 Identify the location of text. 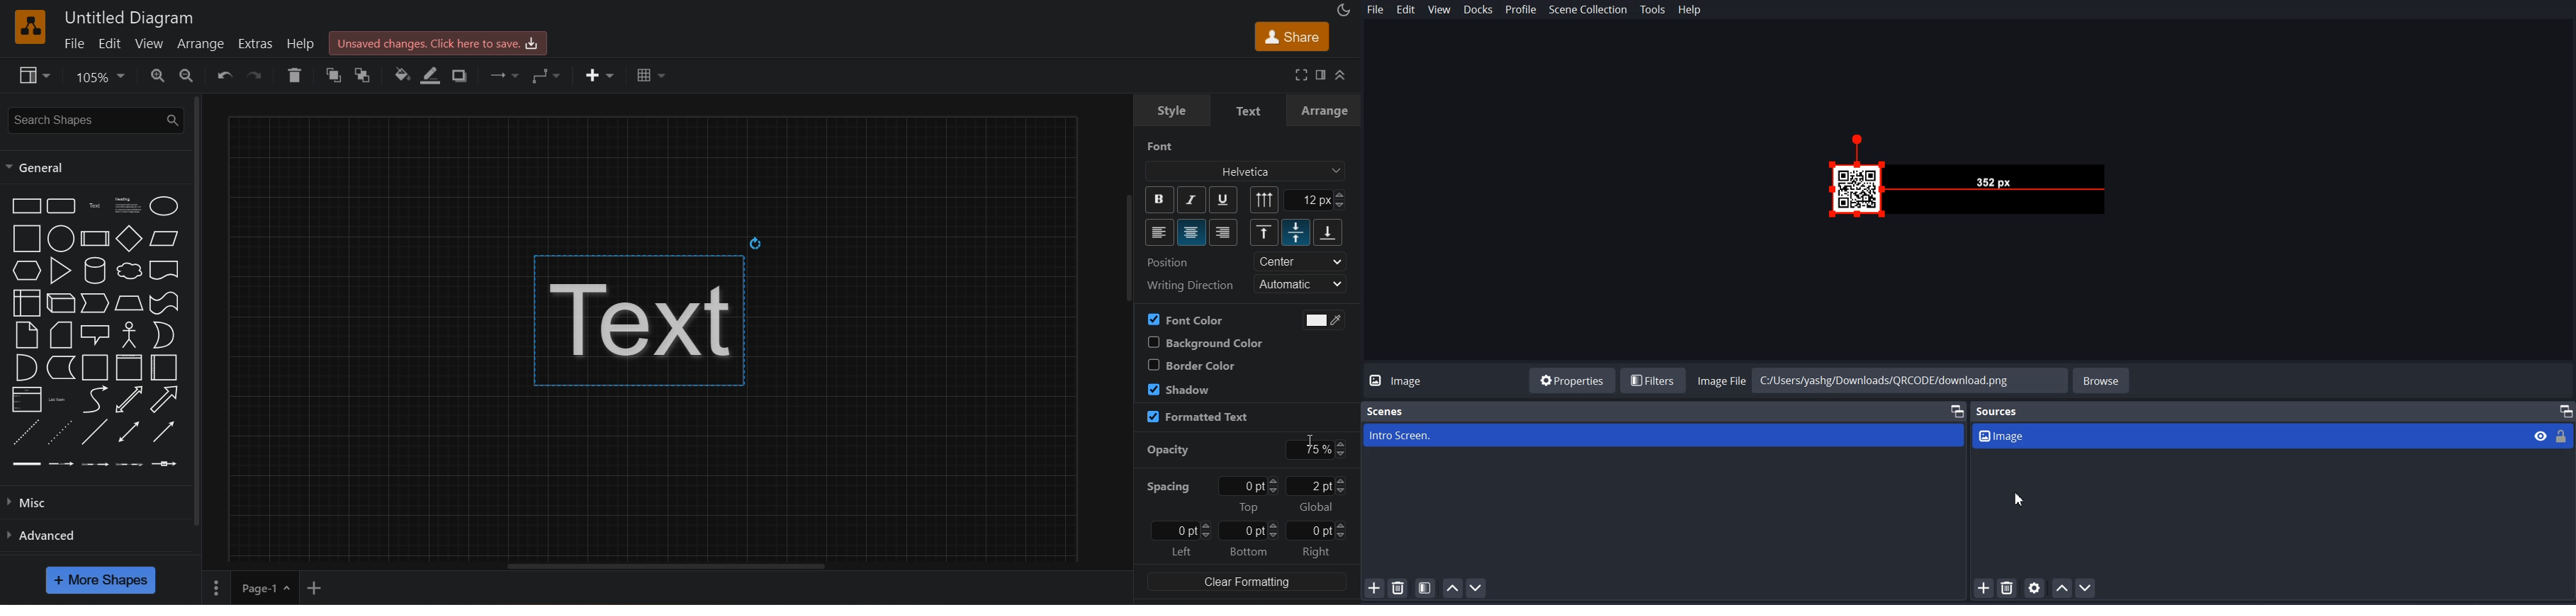
(97, 205).